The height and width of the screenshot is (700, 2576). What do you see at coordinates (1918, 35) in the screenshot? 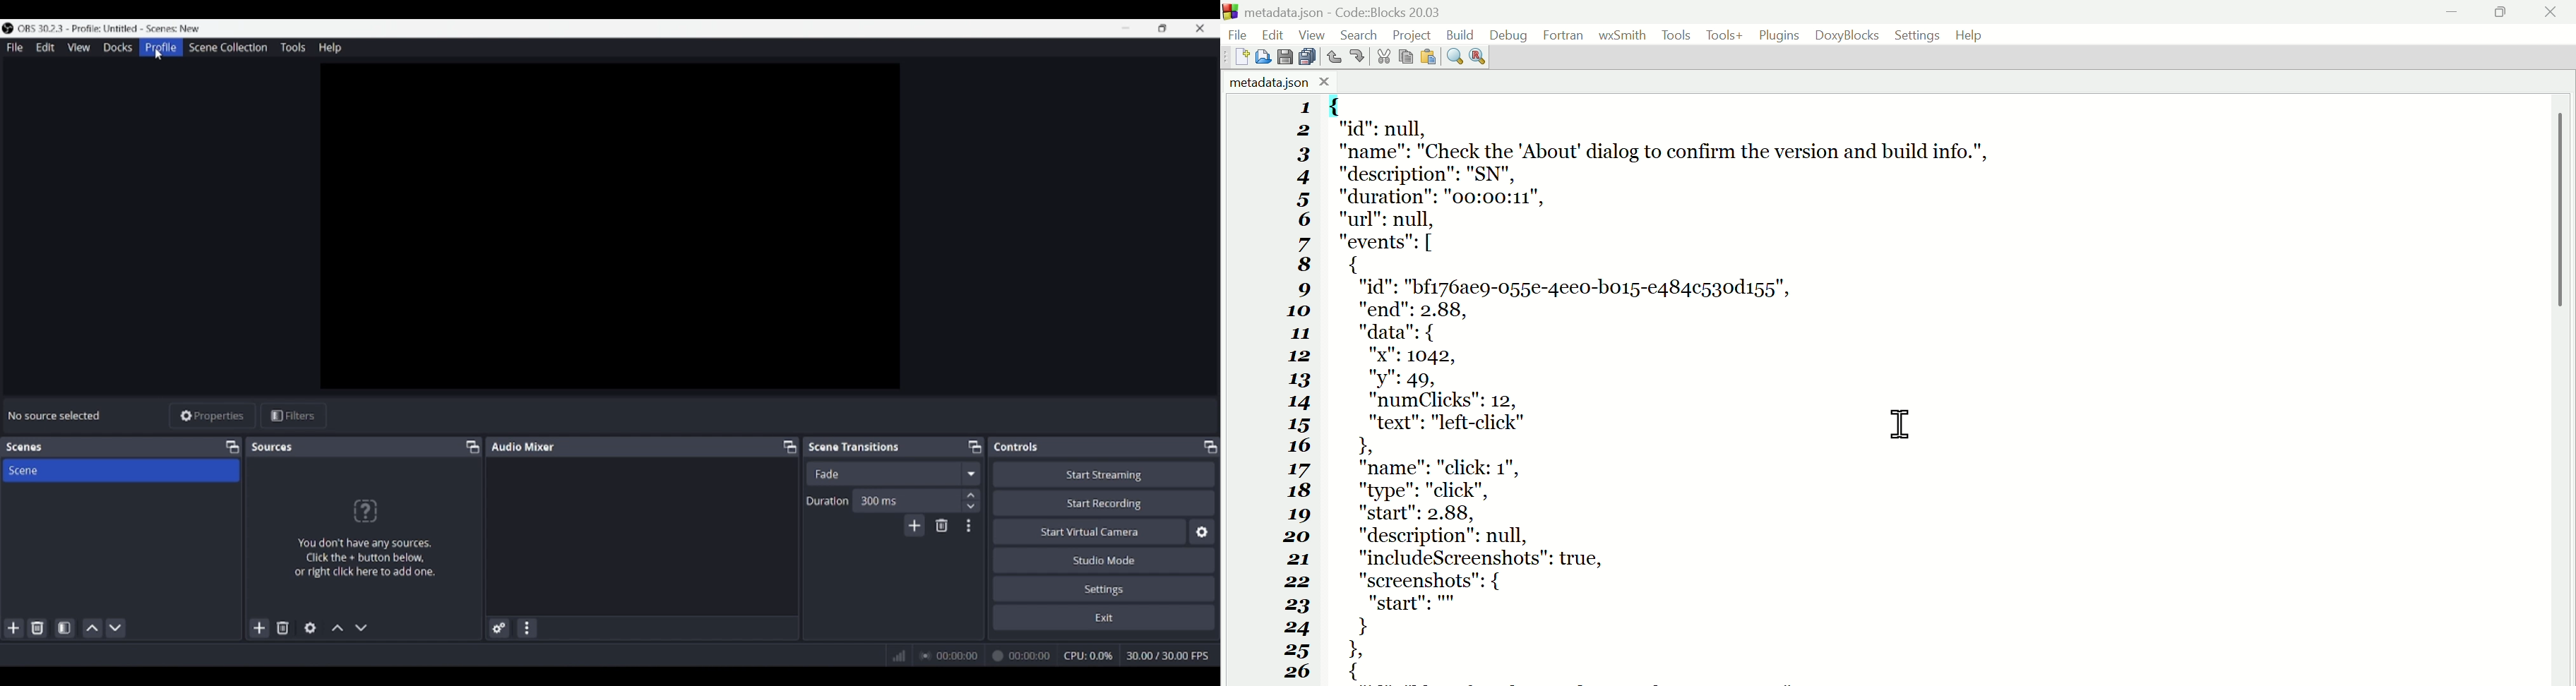
I see `Settings` at bounding box center [1918, 35].